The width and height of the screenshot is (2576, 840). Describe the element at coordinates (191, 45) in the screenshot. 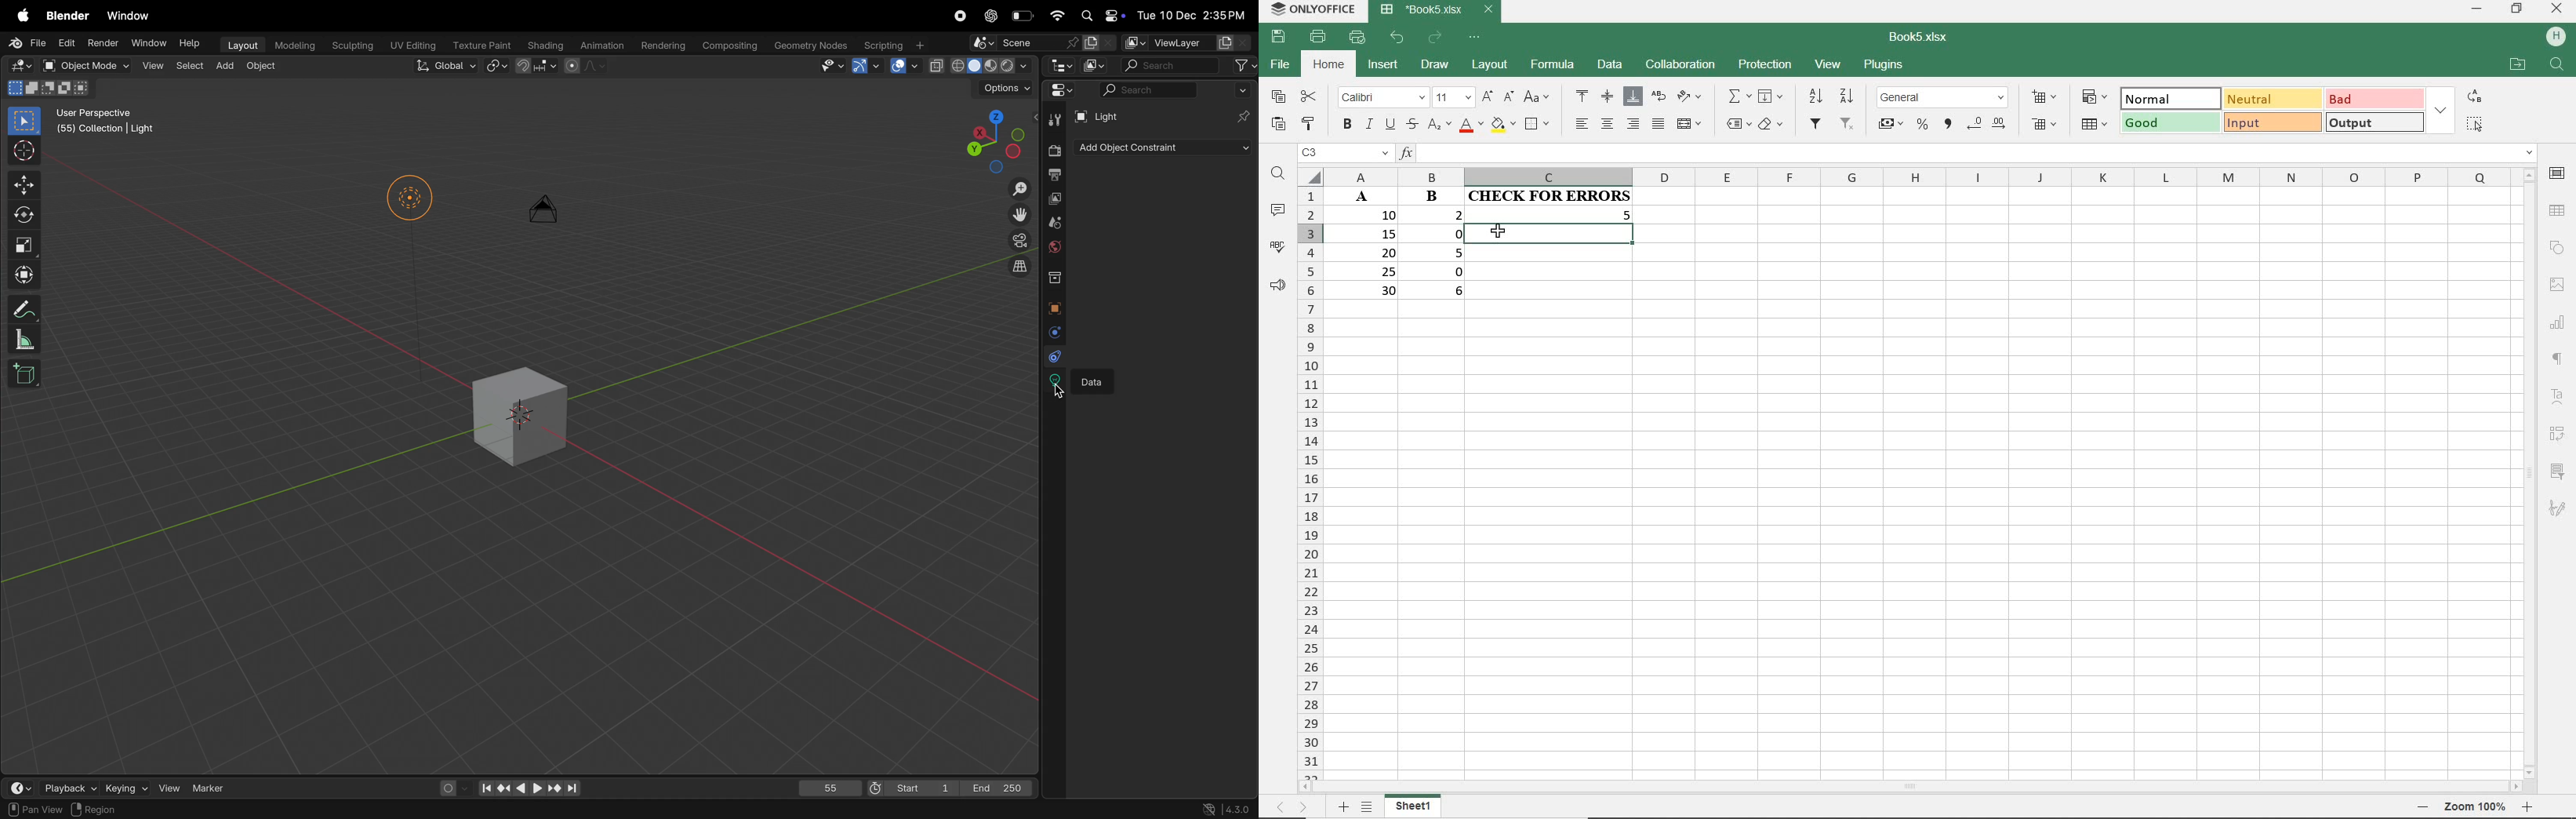

I see `Help` at that location.